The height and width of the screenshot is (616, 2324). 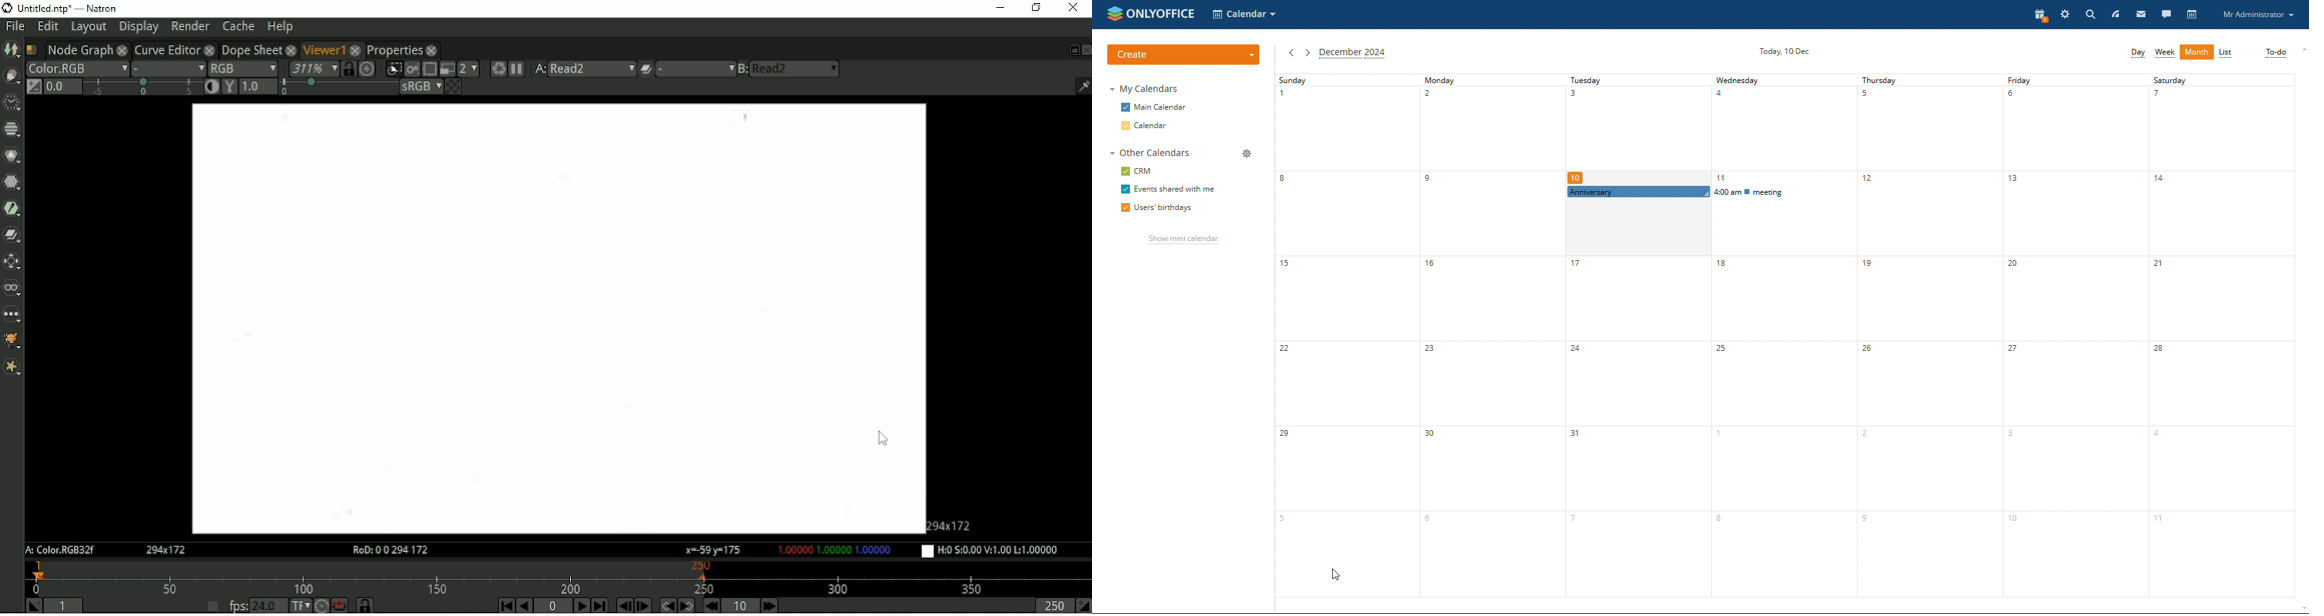 What do you see at coordinates (211, 604) in the screenshot?
I see `Set playback frame rate` at bounding box center [211, 604].